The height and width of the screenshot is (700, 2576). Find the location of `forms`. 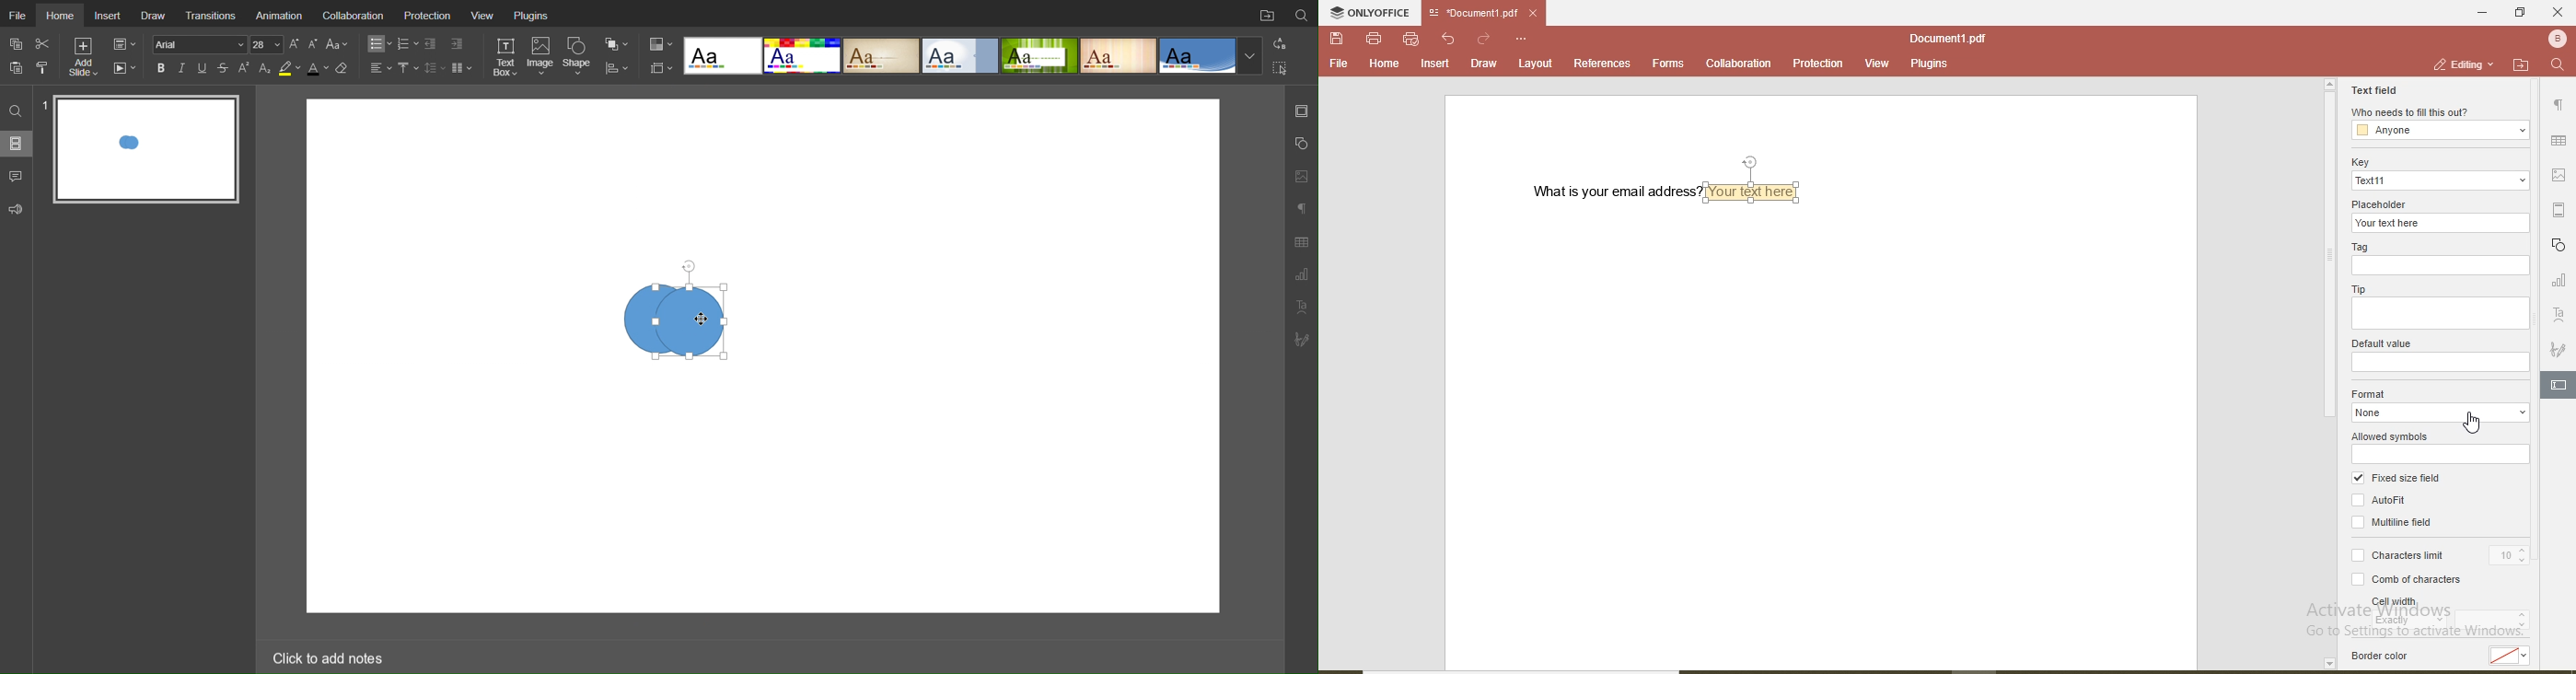

forms is located at coordinates (1668, 63).